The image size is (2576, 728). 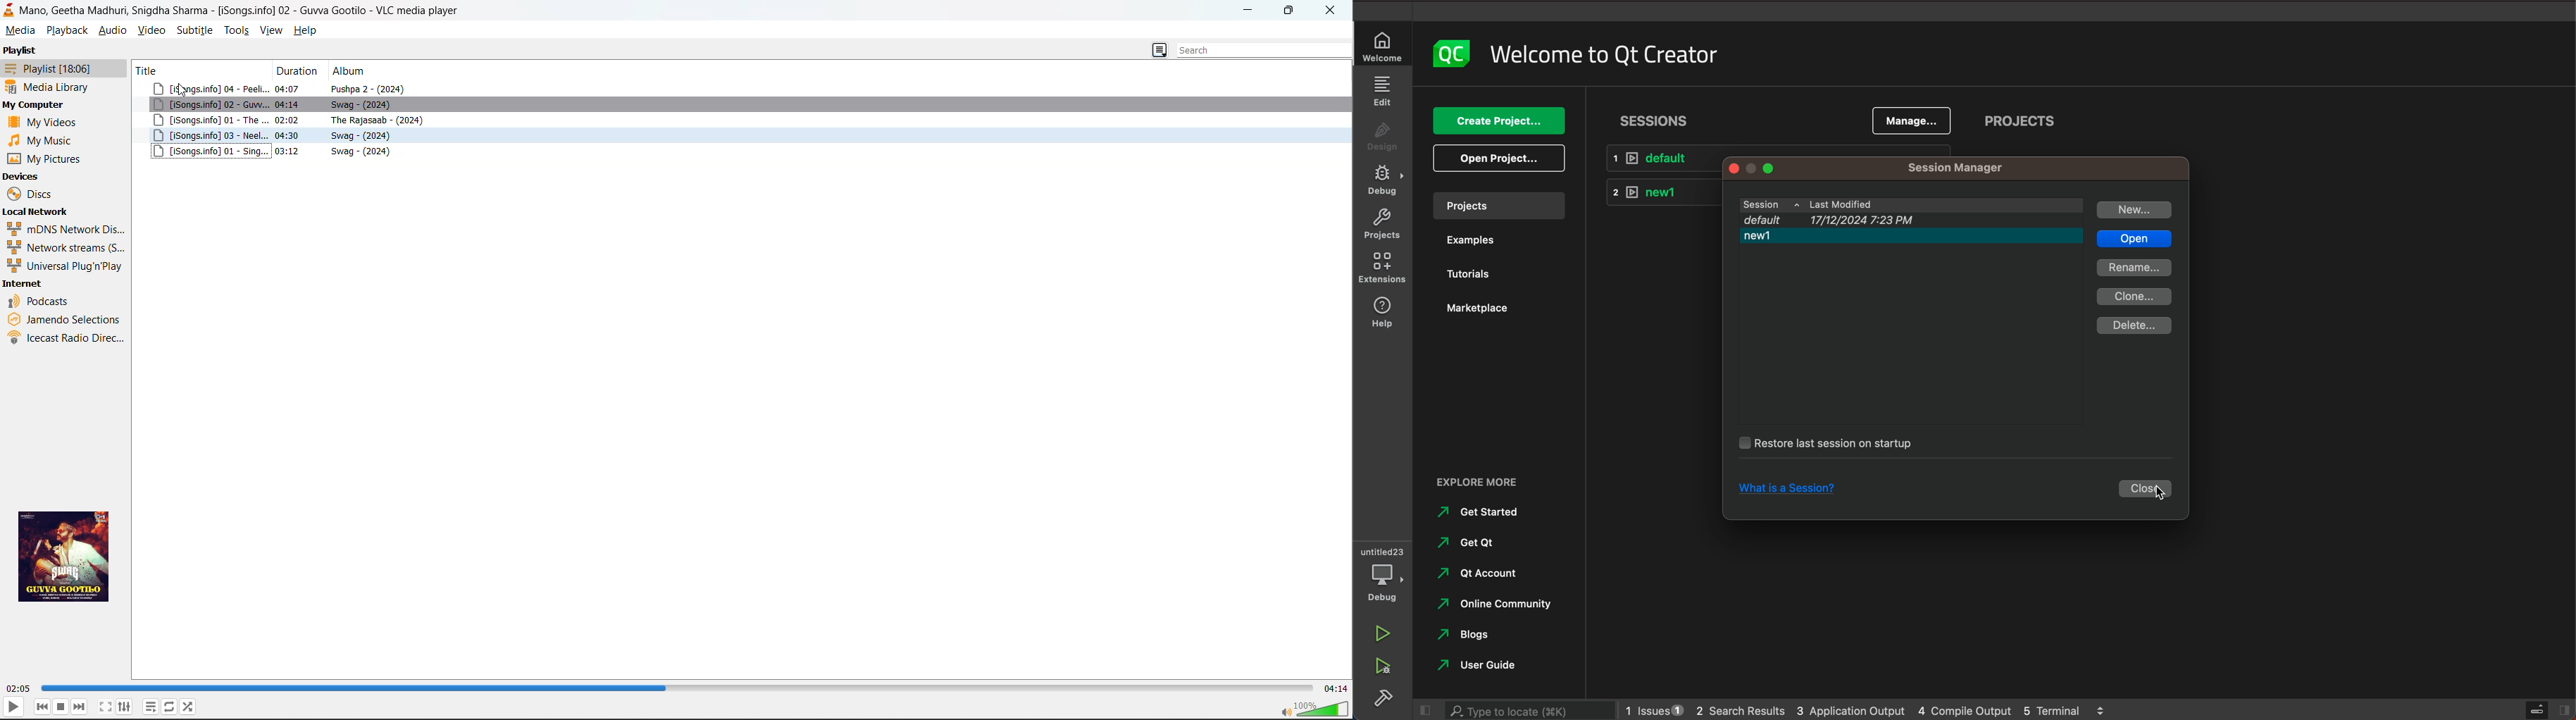 What do you see at coordinates (33, 194) in the screenshot?
I see `discs` at bounding box center [33, 194].